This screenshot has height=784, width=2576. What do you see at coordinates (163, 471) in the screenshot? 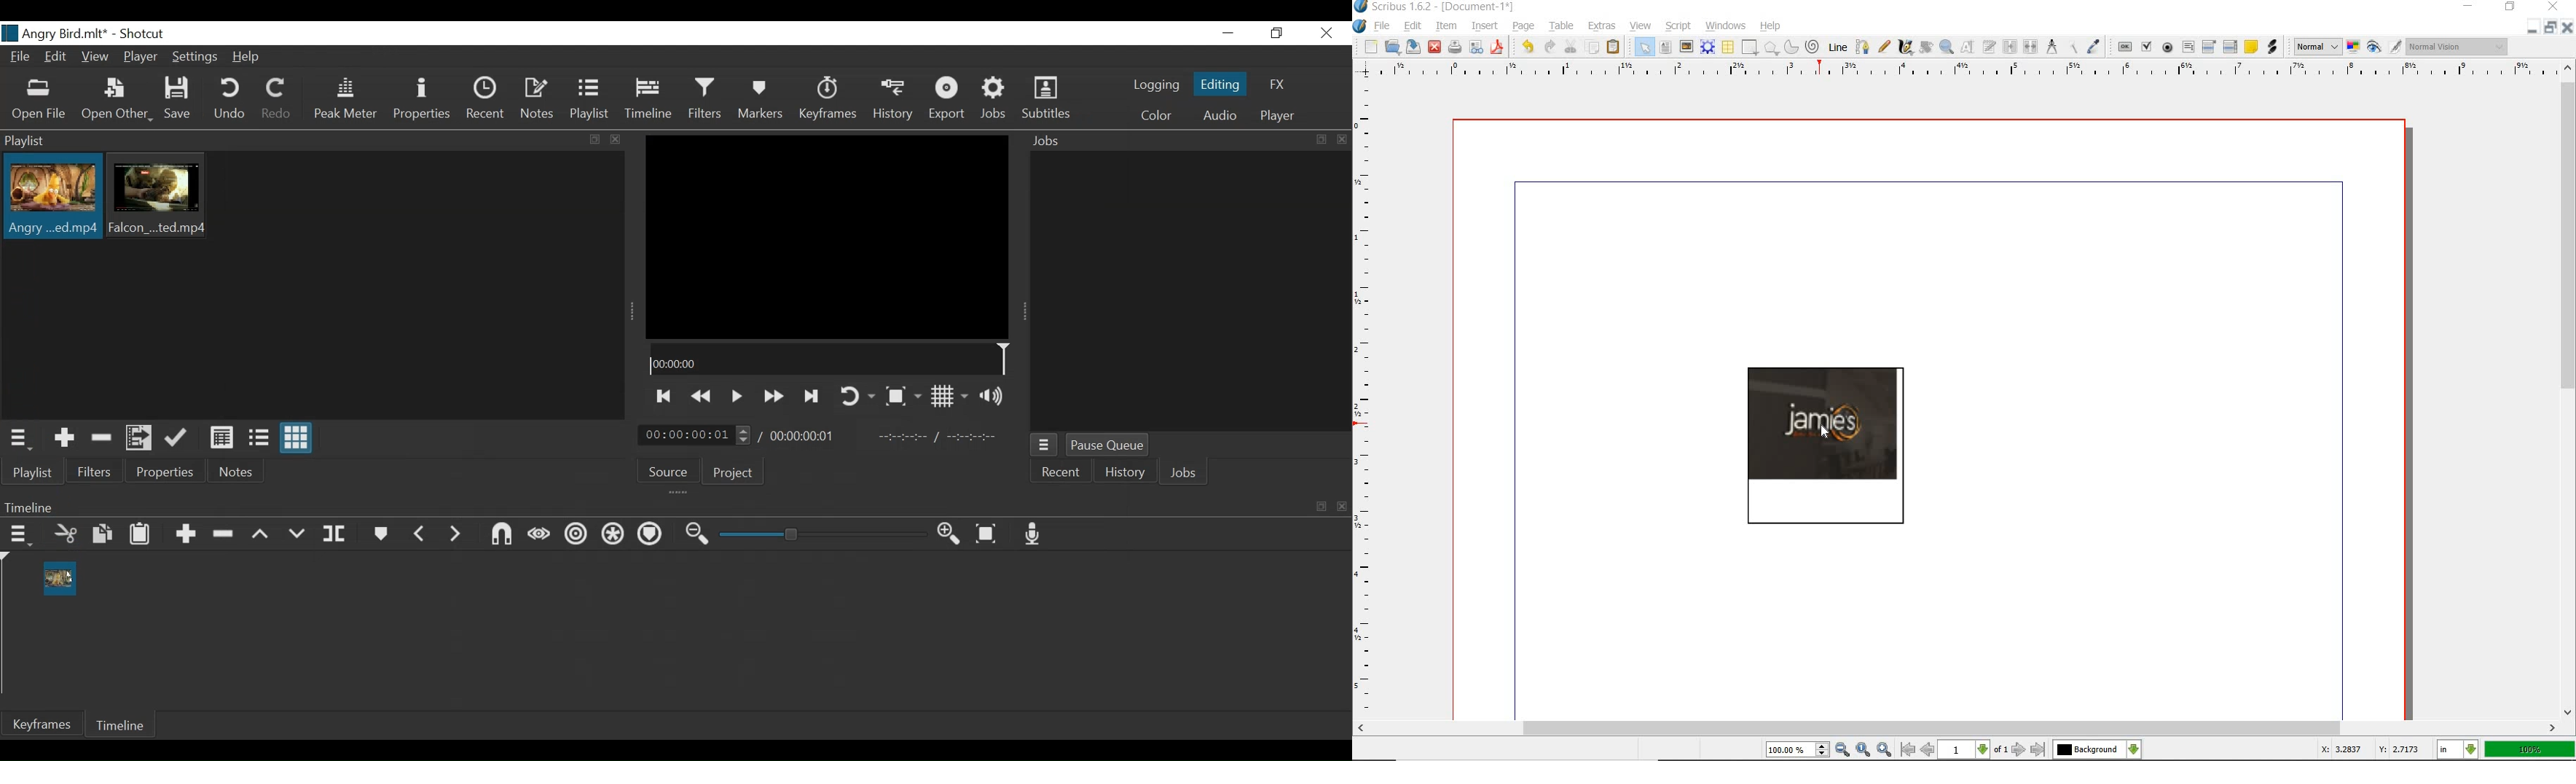
I see `Properties` at bounding box center [163, 471].